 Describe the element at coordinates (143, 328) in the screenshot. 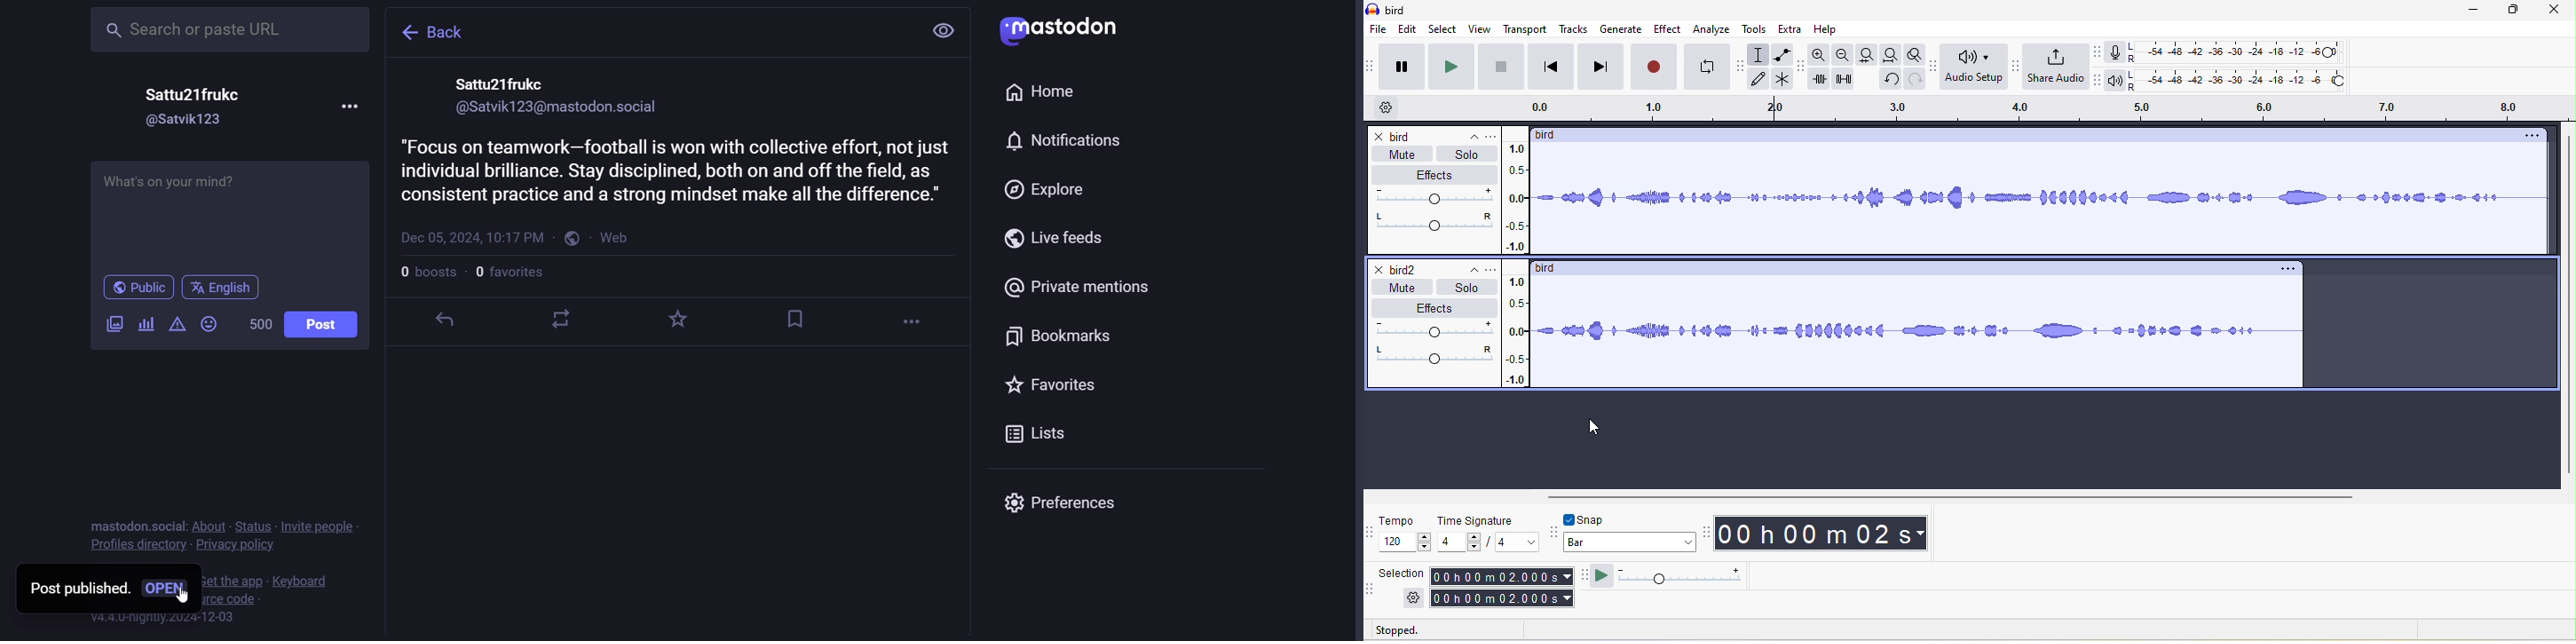

I see `poll` at that location.